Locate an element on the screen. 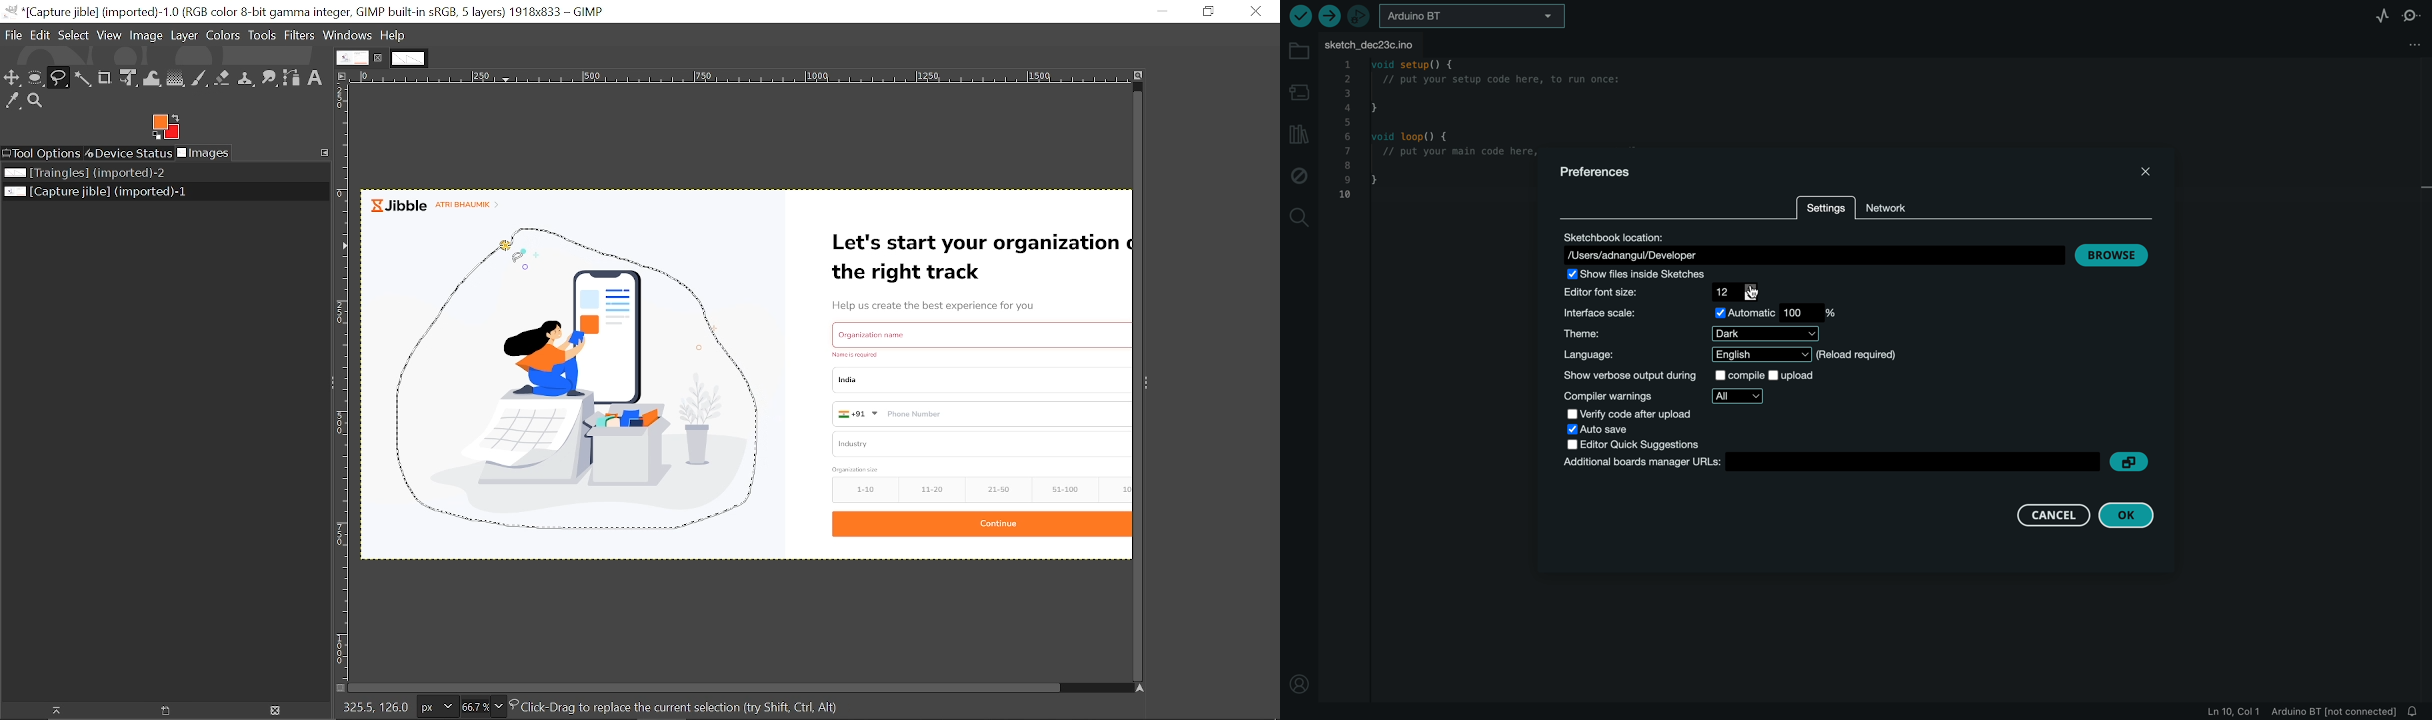  Paintbrush tool is located at coordinates (200, 78).